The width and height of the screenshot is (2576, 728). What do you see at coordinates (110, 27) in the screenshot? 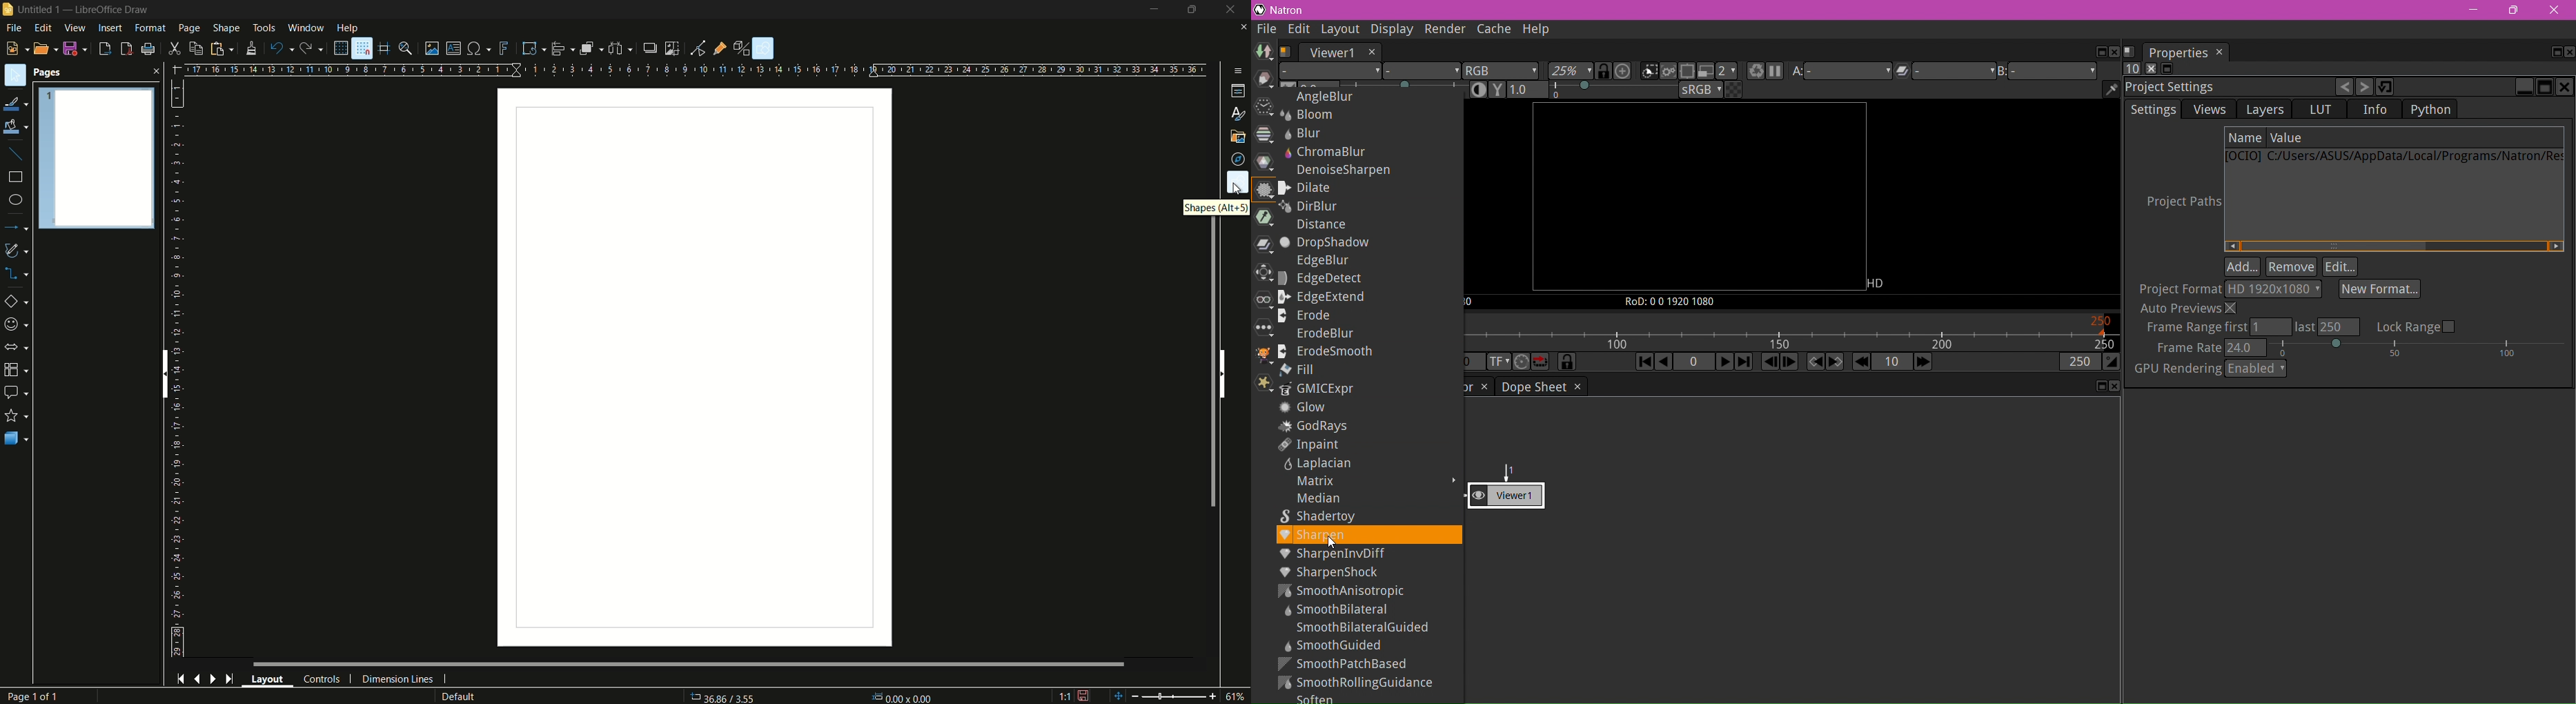
I see `insert menu` at bounding box center [110, 27].